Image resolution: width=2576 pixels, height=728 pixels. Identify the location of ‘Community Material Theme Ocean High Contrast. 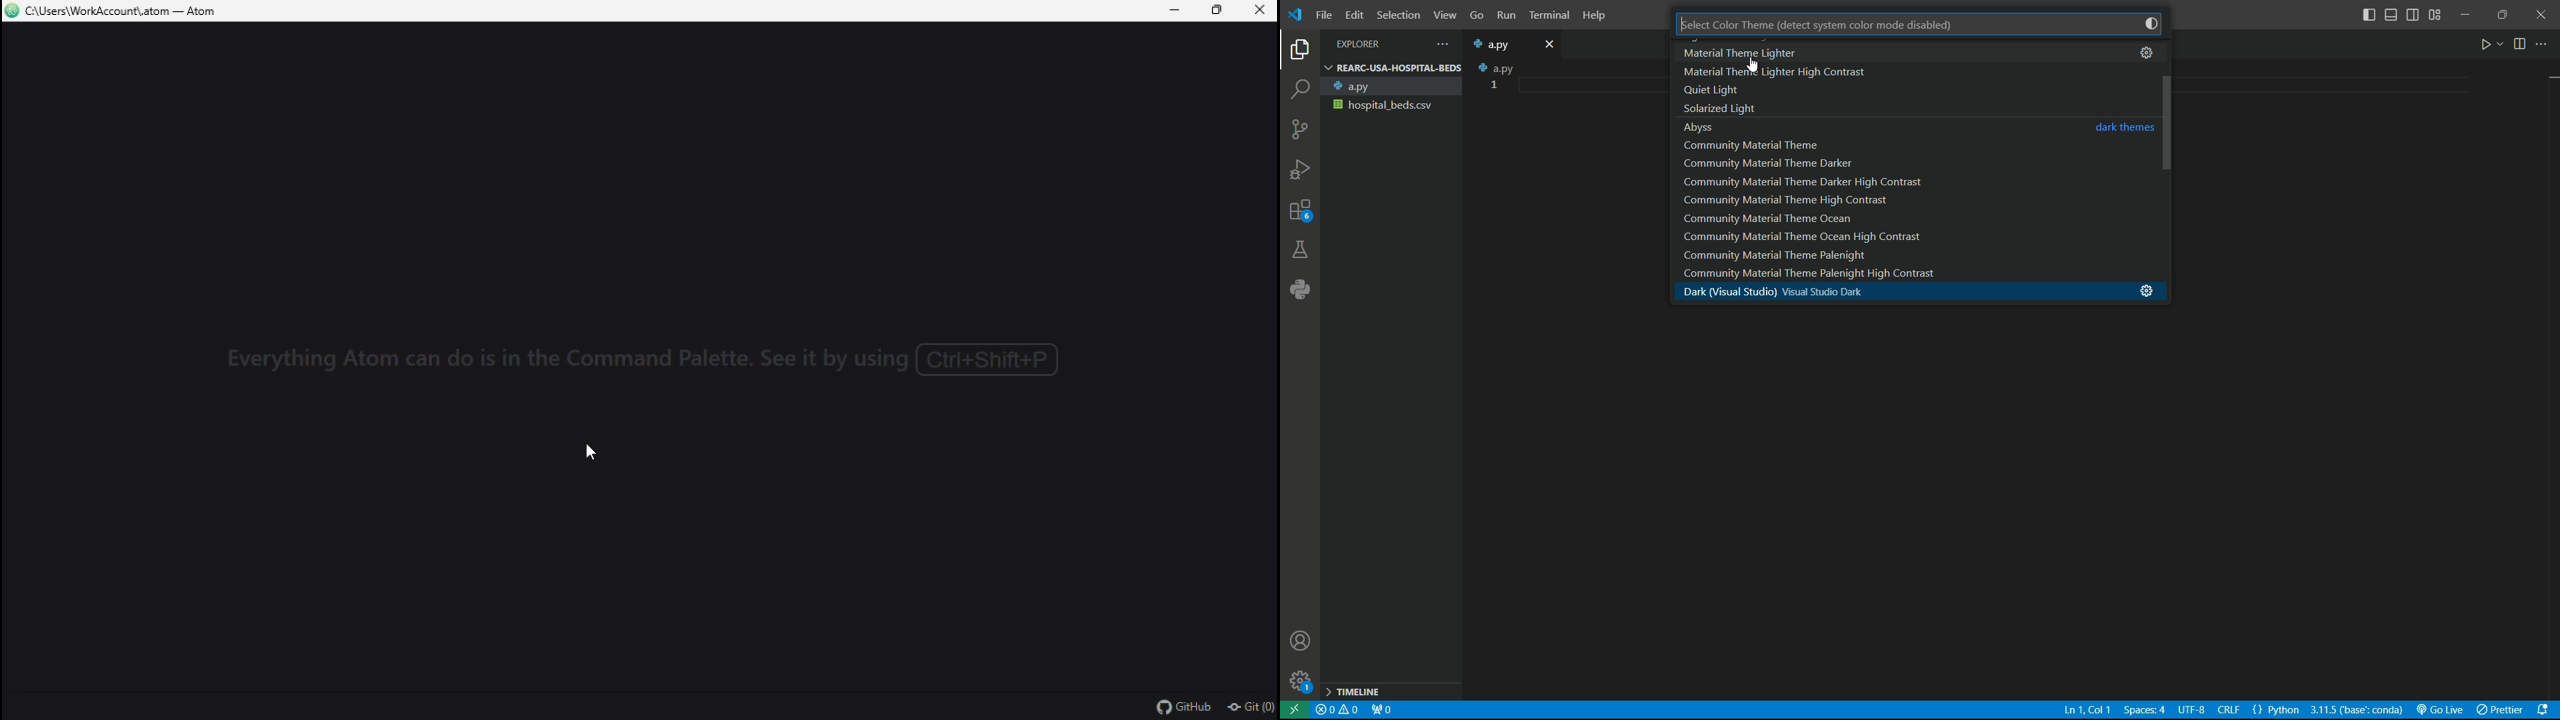
(1819, 235).